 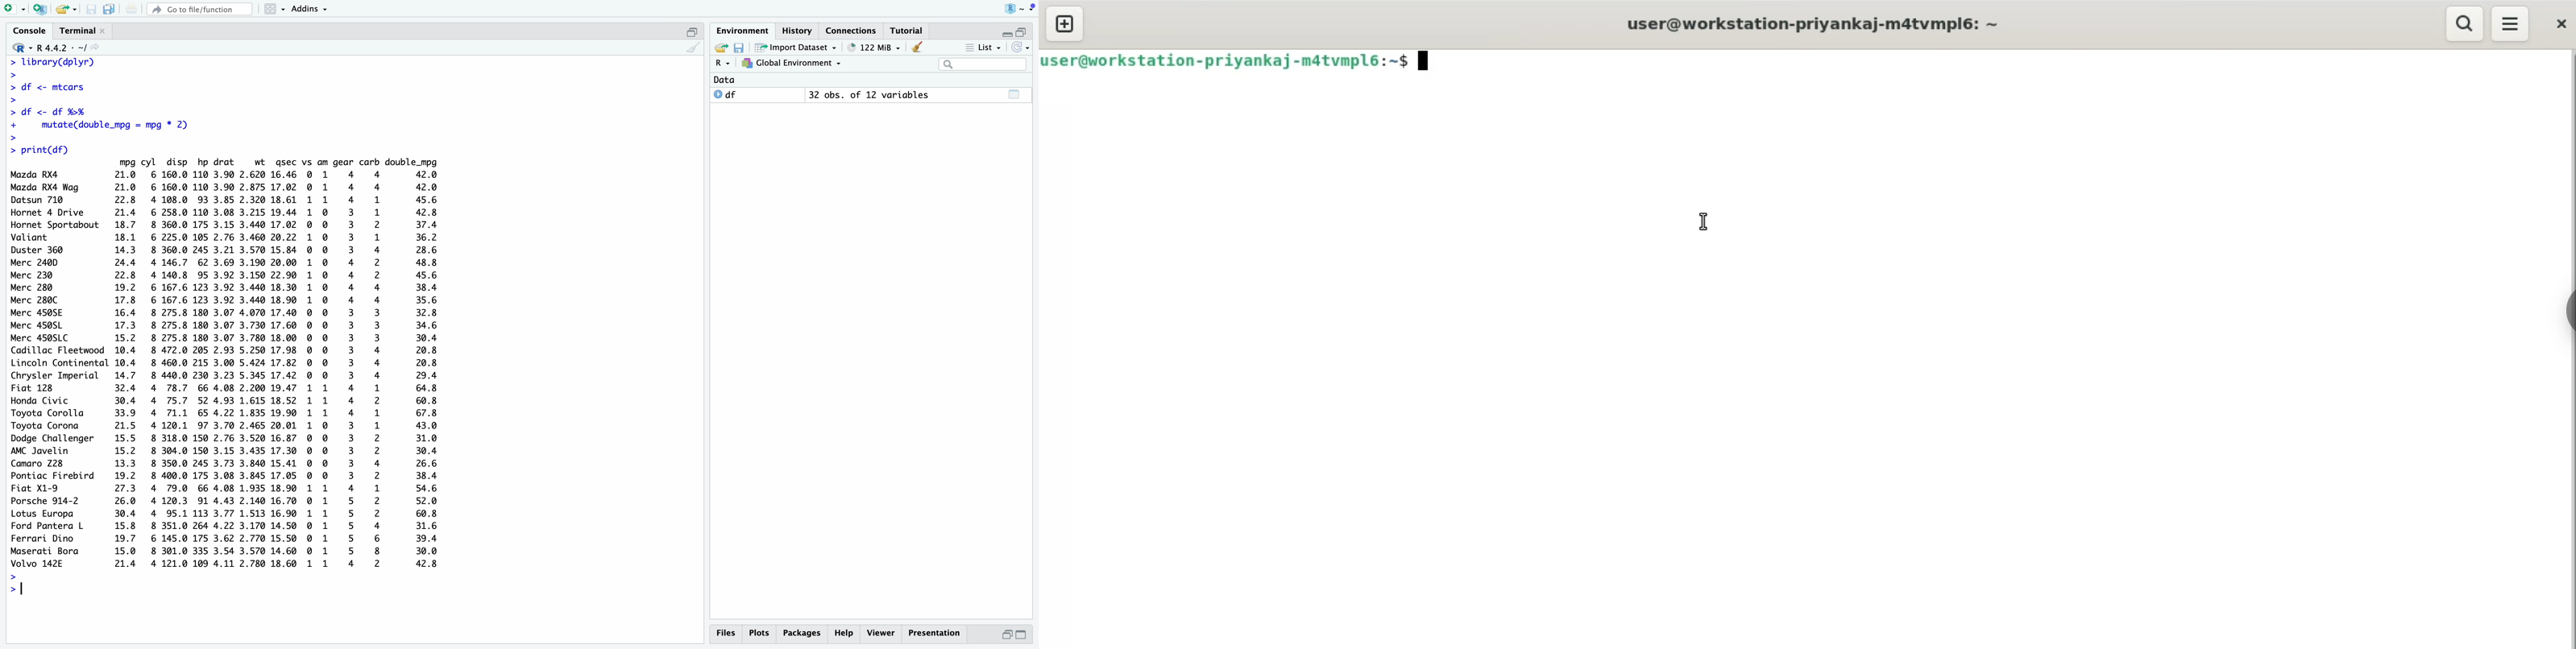 I want to click on printed a table of different cars details, so click(x=224, y=363).